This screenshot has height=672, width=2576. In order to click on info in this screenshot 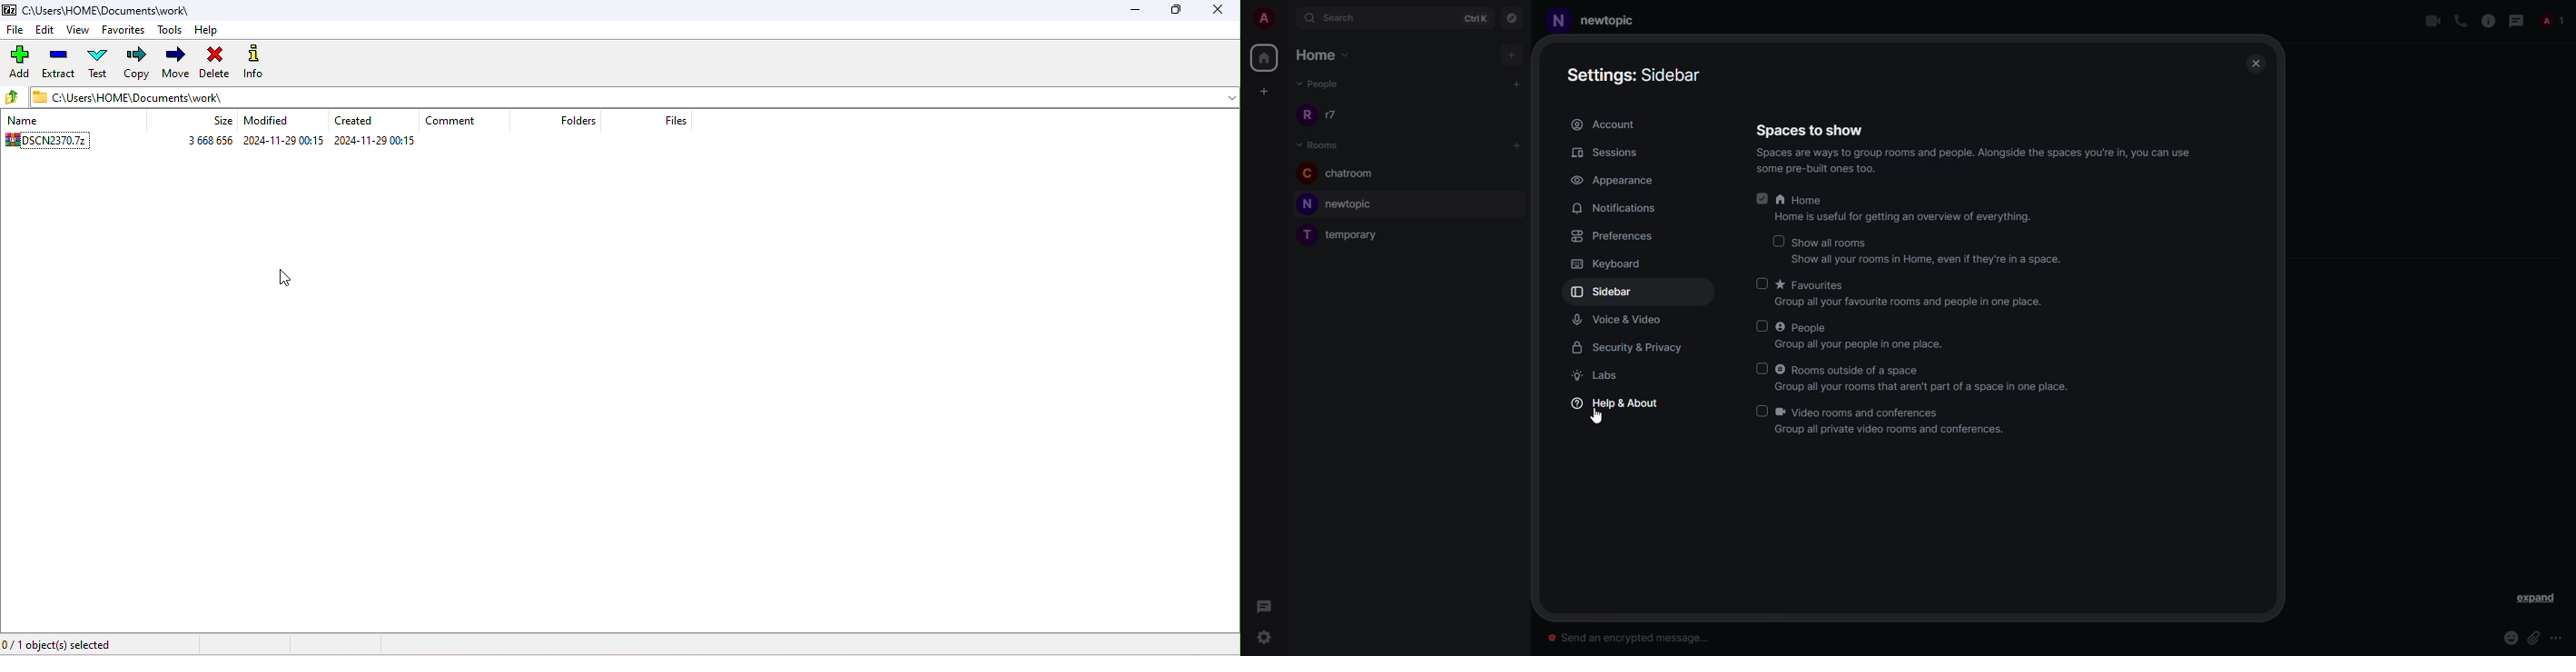, I will do `click(1915, 303)`.